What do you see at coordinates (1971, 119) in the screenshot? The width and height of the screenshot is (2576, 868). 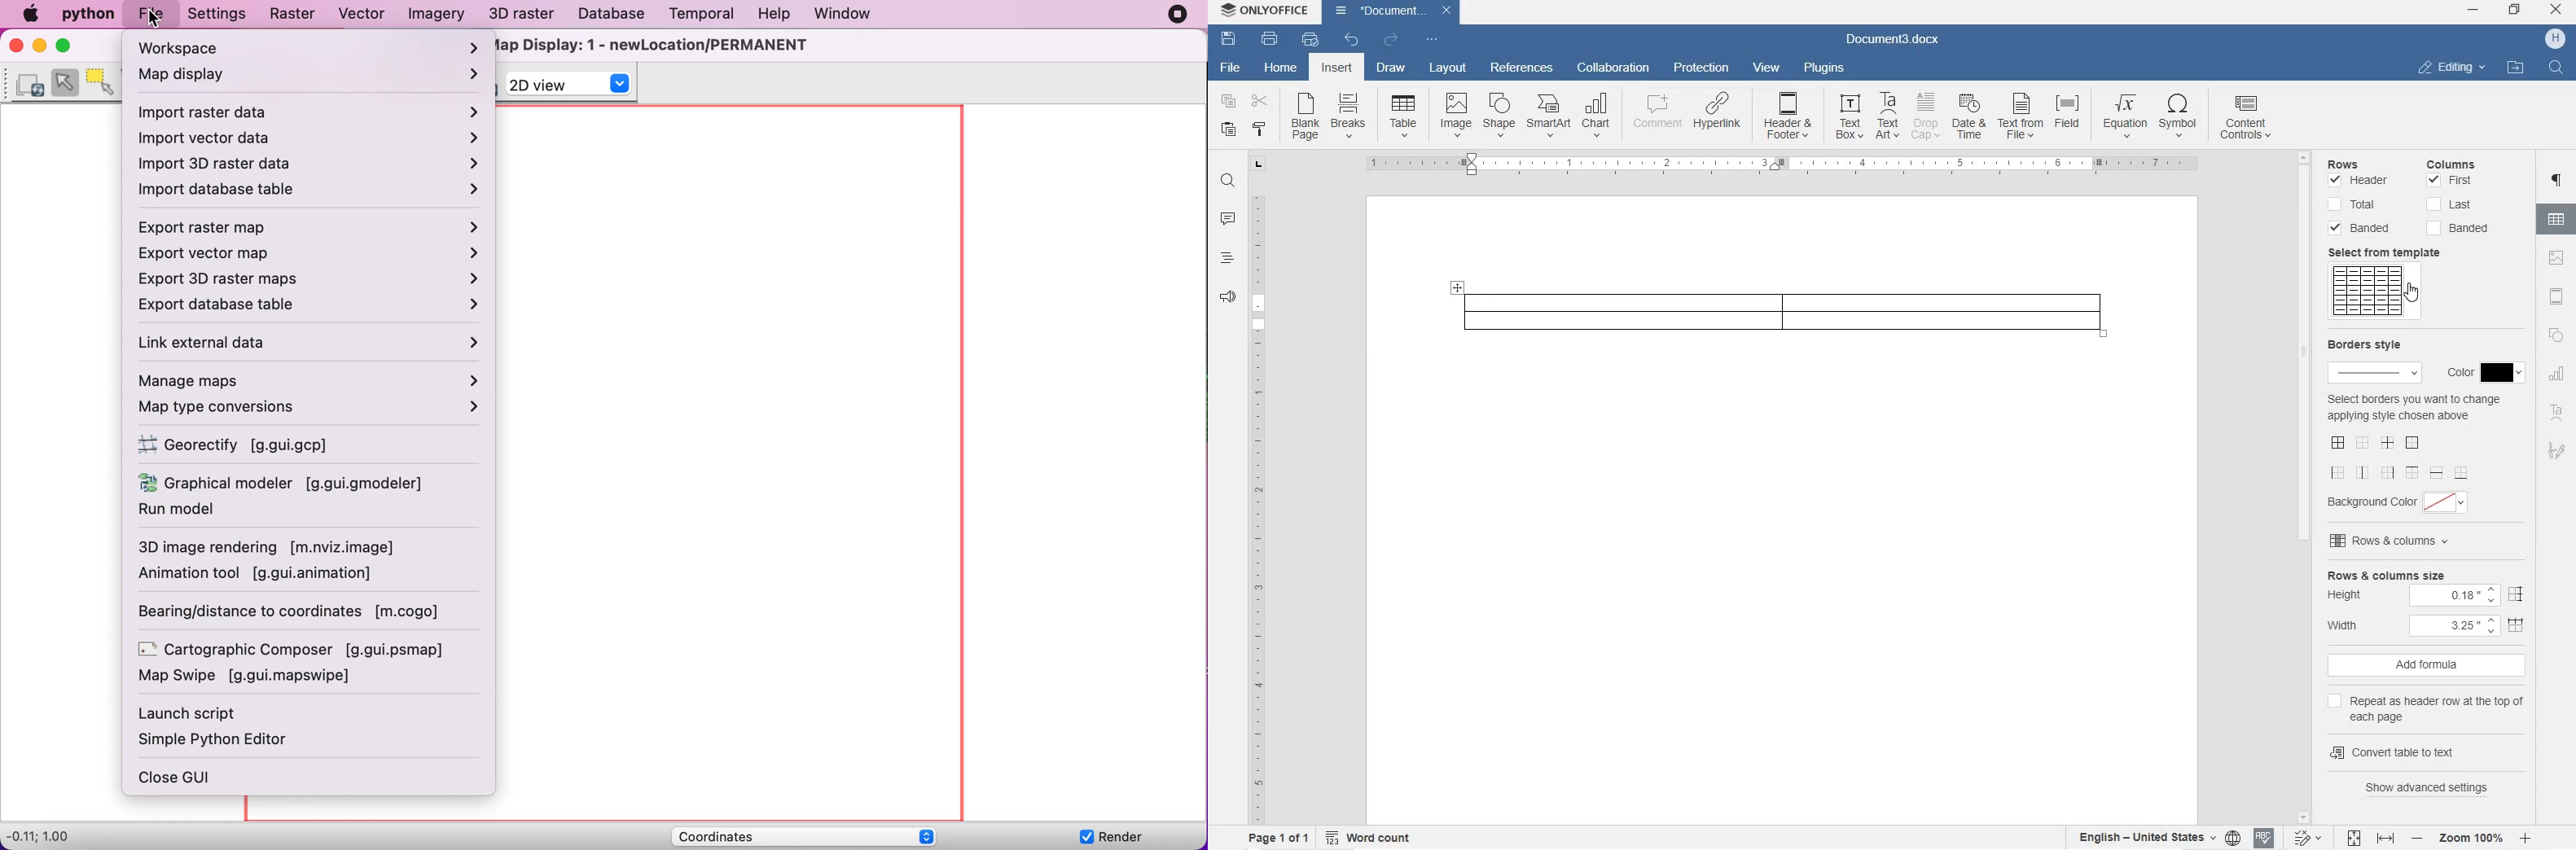 I see `Date & Time` at bounding box center [1971, 119].